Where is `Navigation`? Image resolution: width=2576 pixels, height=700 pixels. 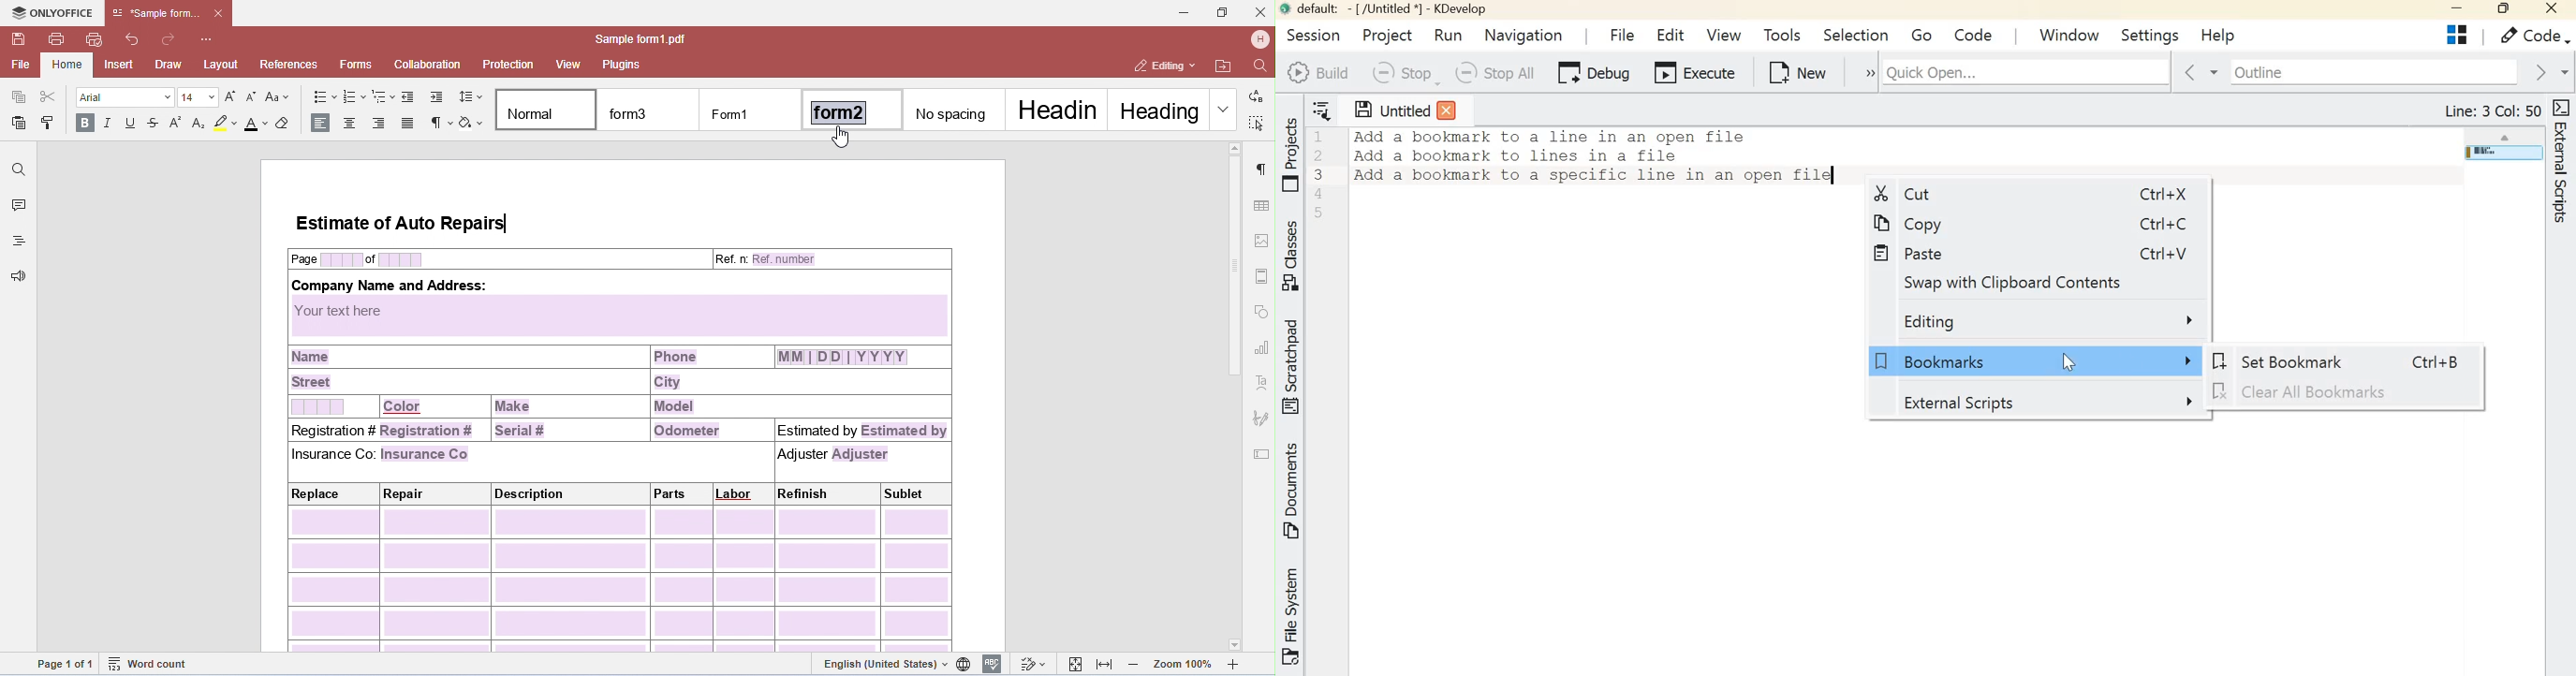 Navigation is located at coordinates (1524, 37).